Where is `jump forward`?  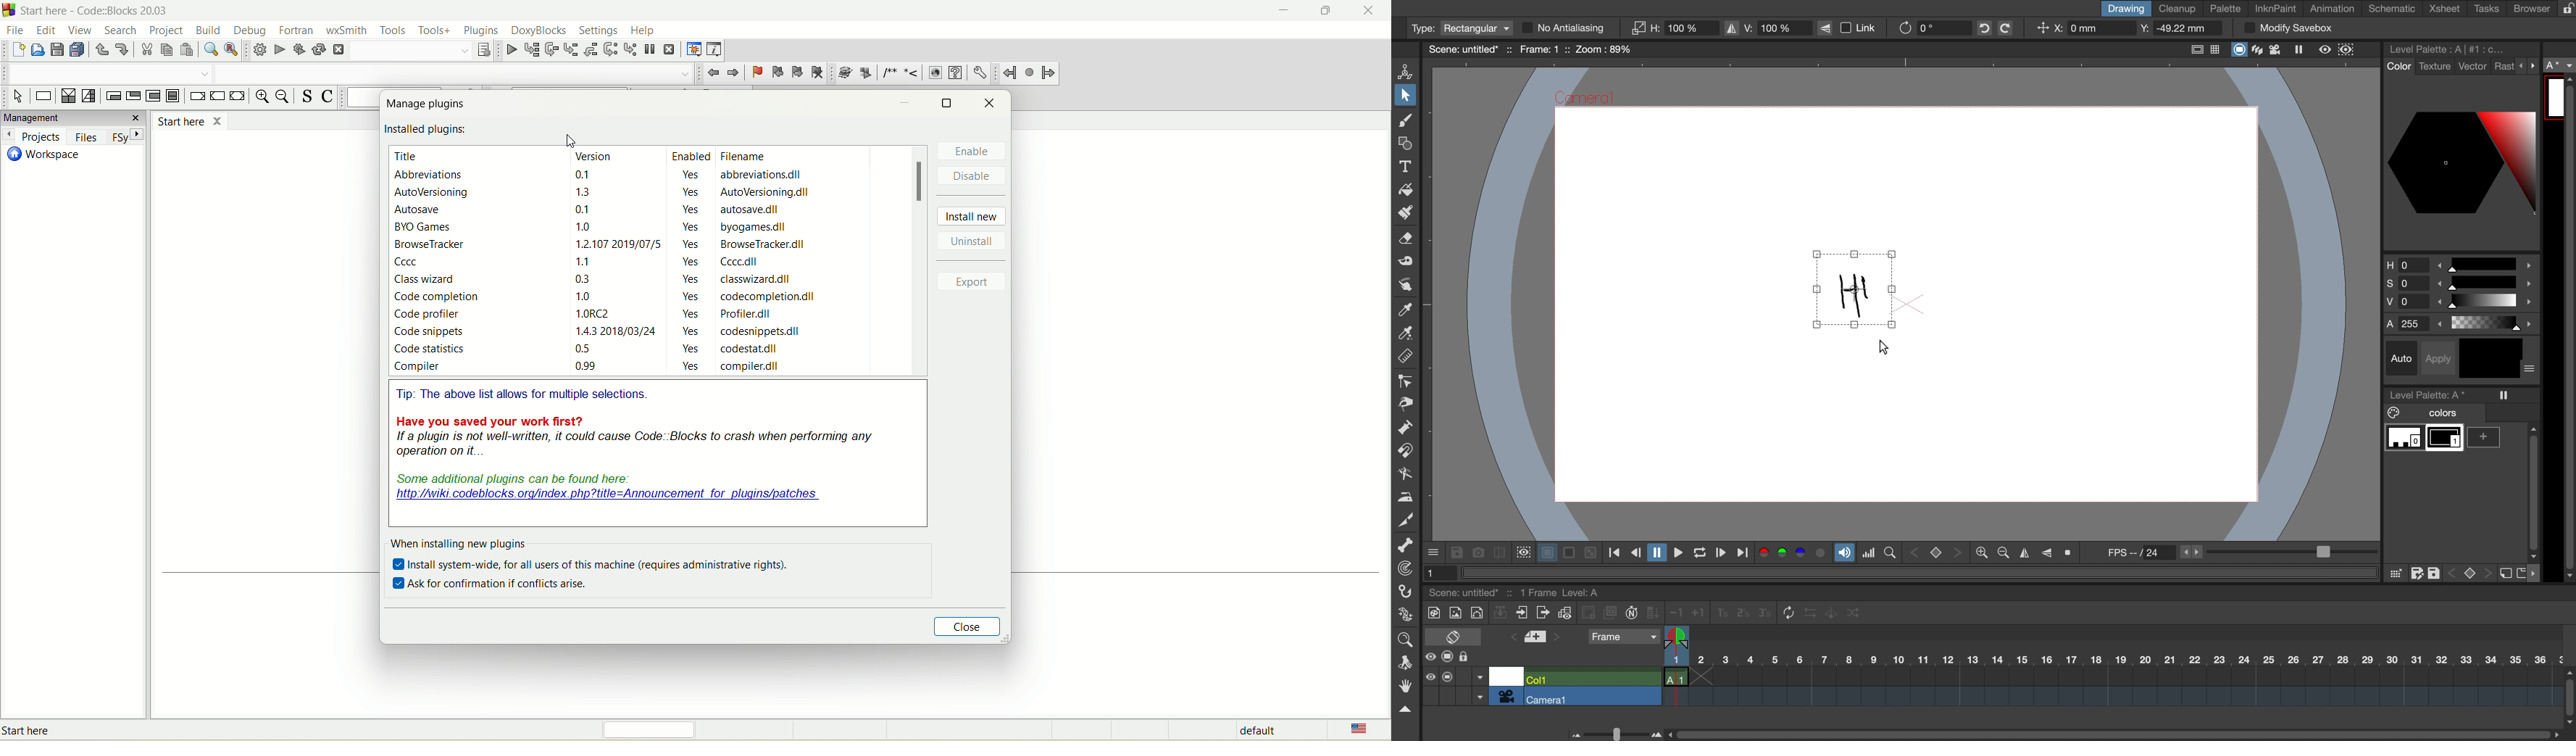
jump forward is located at coordinates (1051, 73).